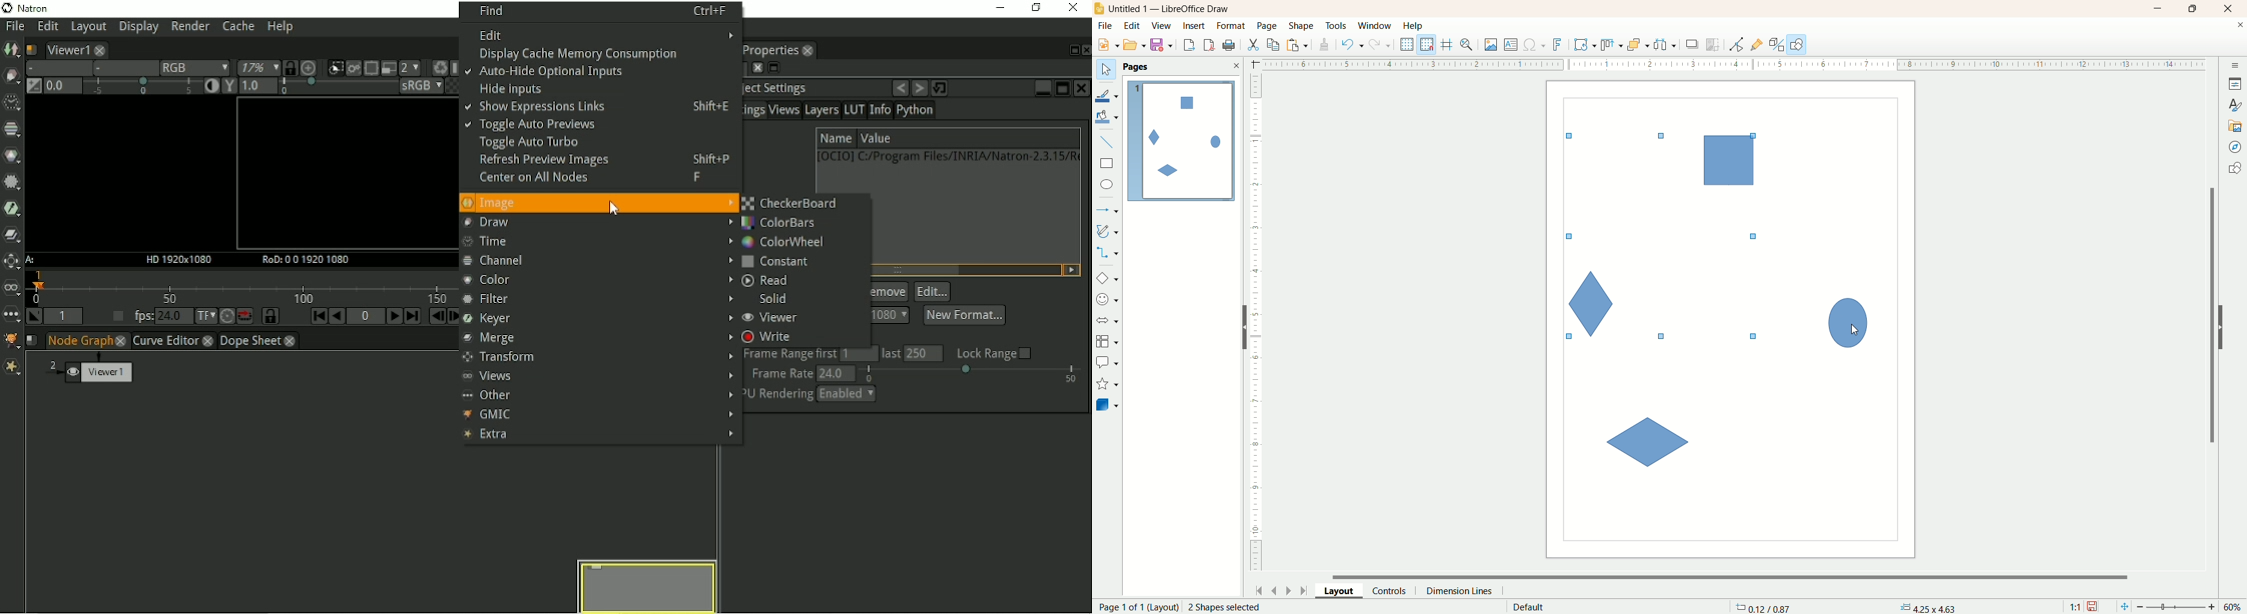 Image resolution: width=2268 pixels, height=616 pixels. What do you see at coordinates (1108, 211) in the screenshot?
I see `lines and arrows` at bounding box center [1108, 211].